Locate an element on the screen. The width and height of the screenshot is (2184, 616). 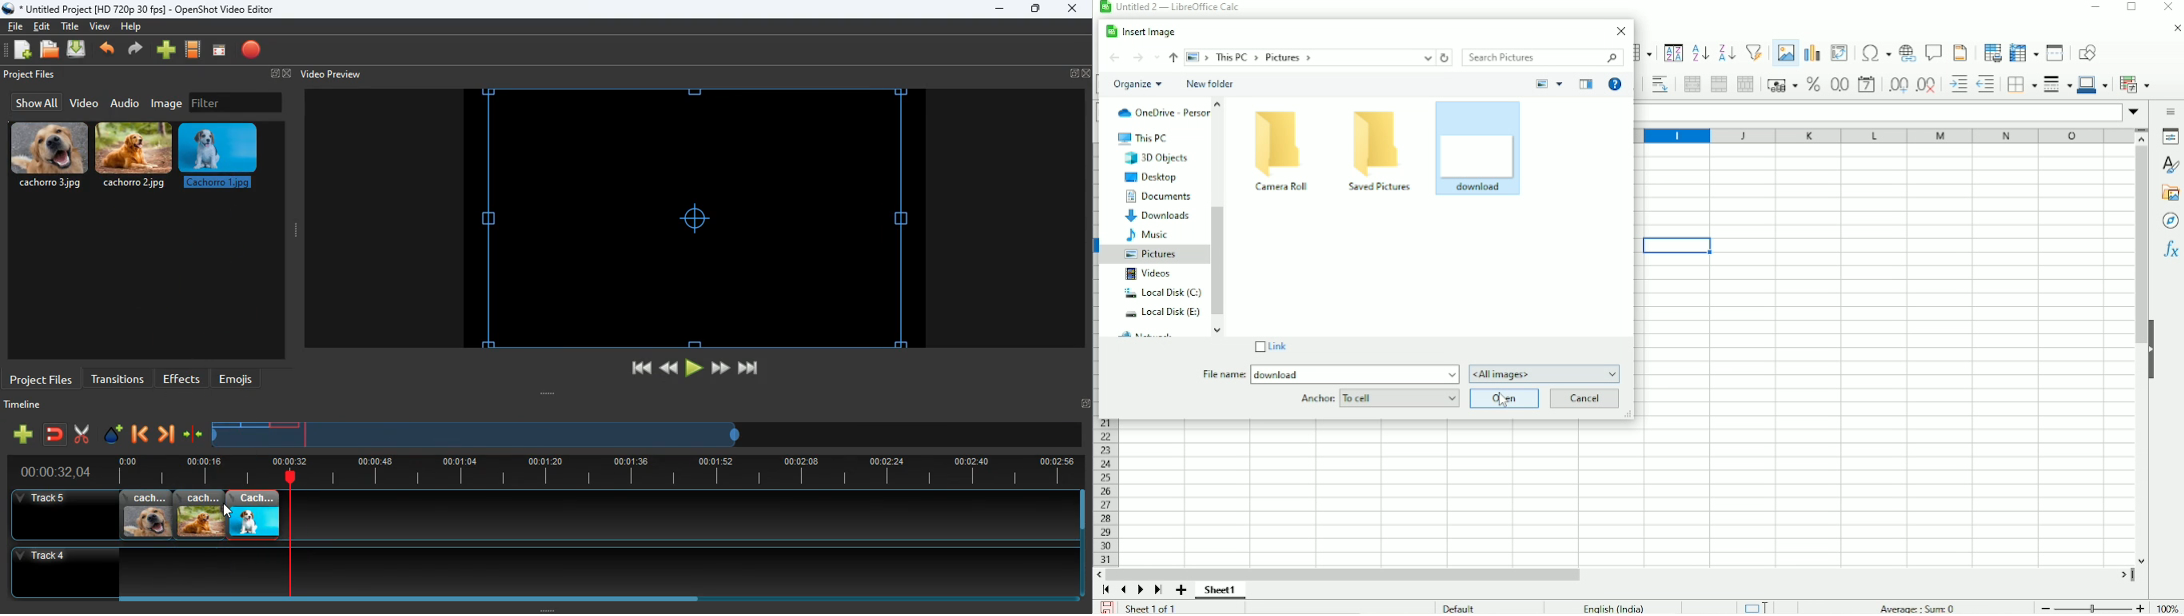
Scroll to last sheet is located at coordinates (1159, 590).